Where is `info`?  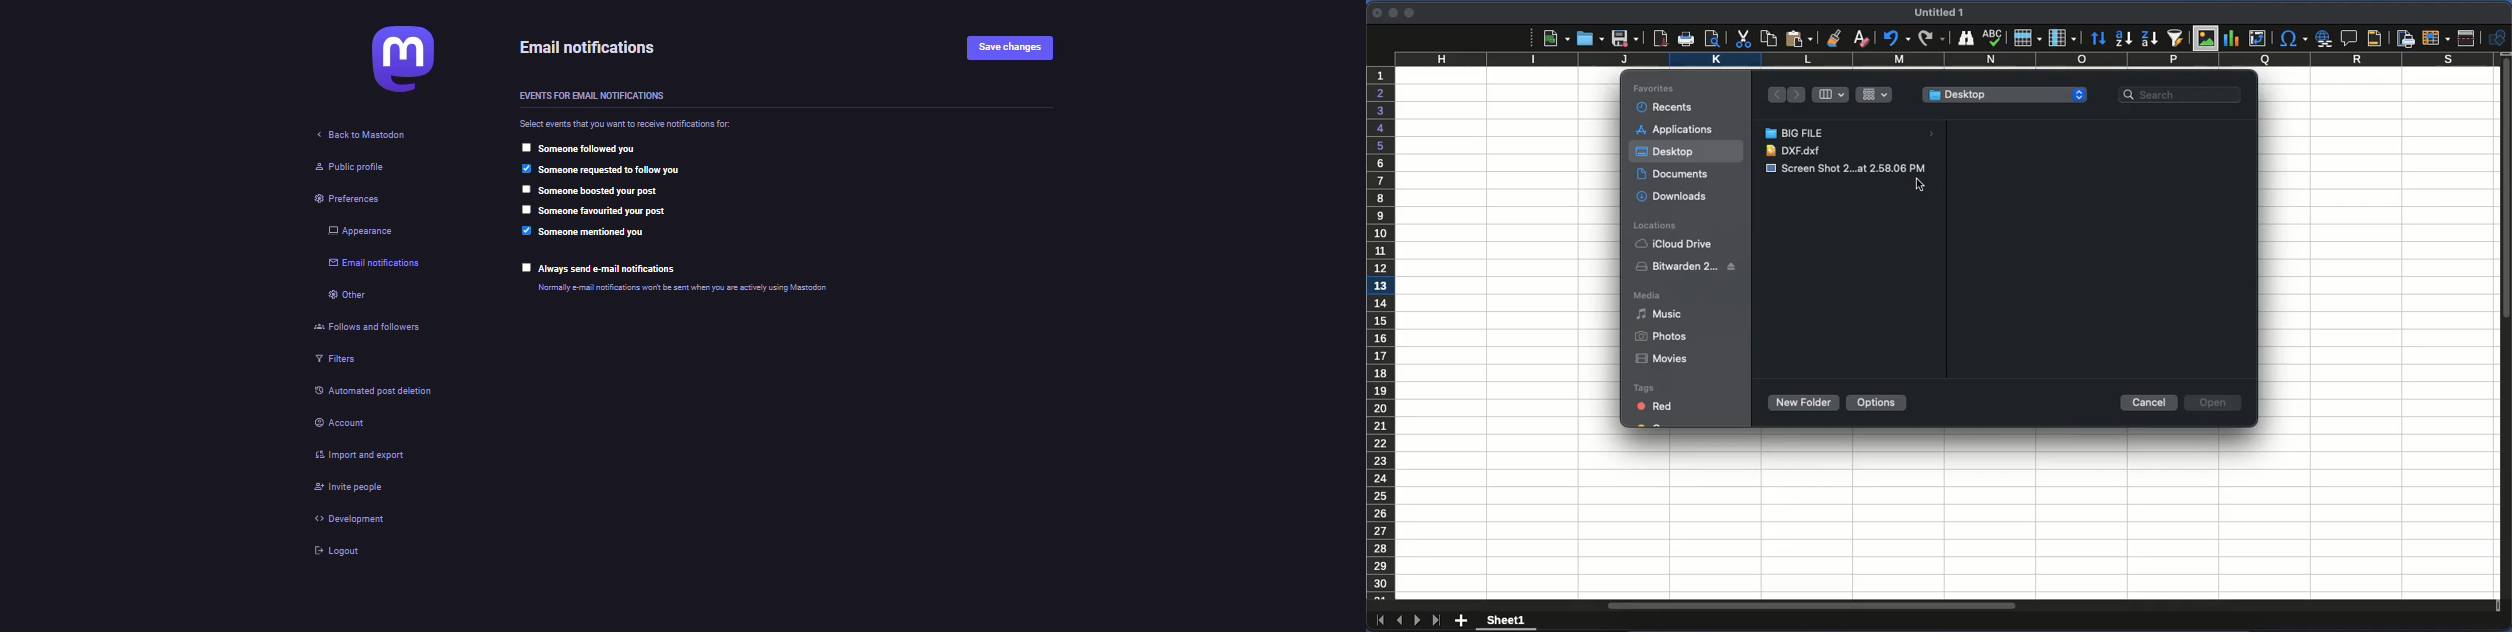 info is located at coordinates (682, 288).